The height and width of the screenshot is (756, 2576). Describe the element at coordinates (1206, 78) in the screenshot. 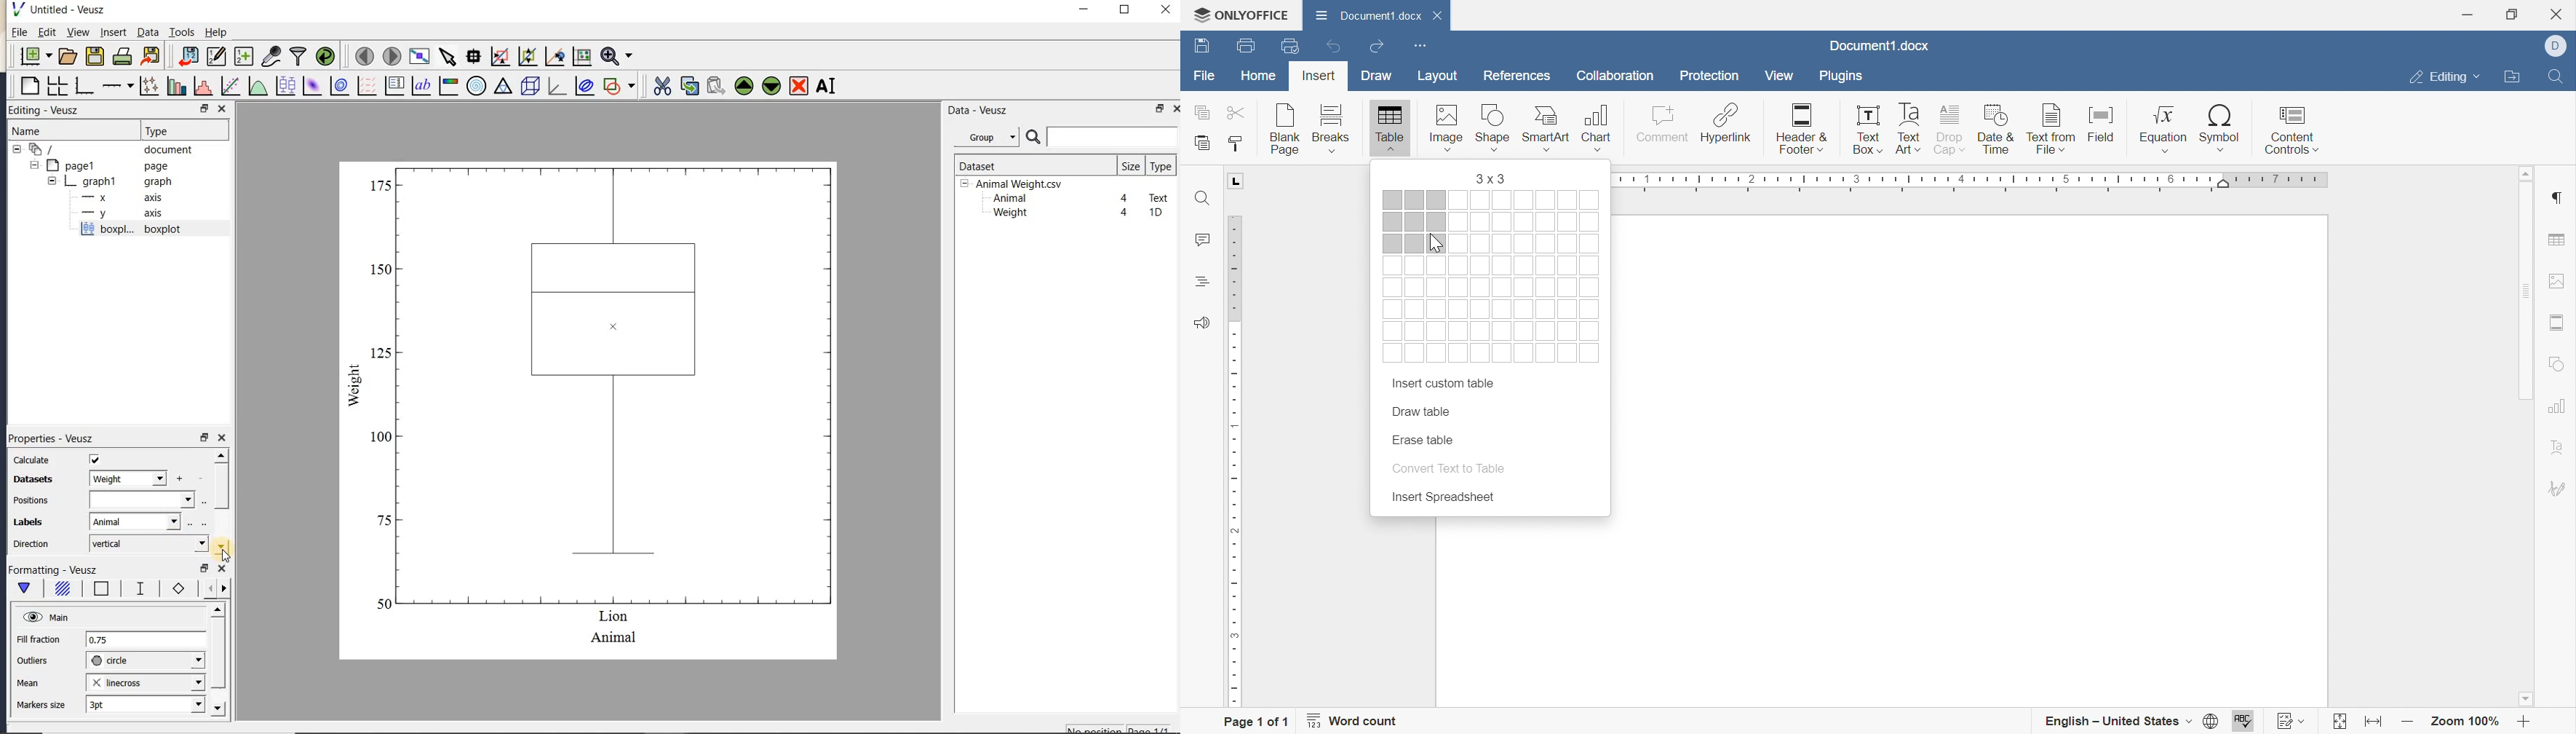

I see `File` at that location.